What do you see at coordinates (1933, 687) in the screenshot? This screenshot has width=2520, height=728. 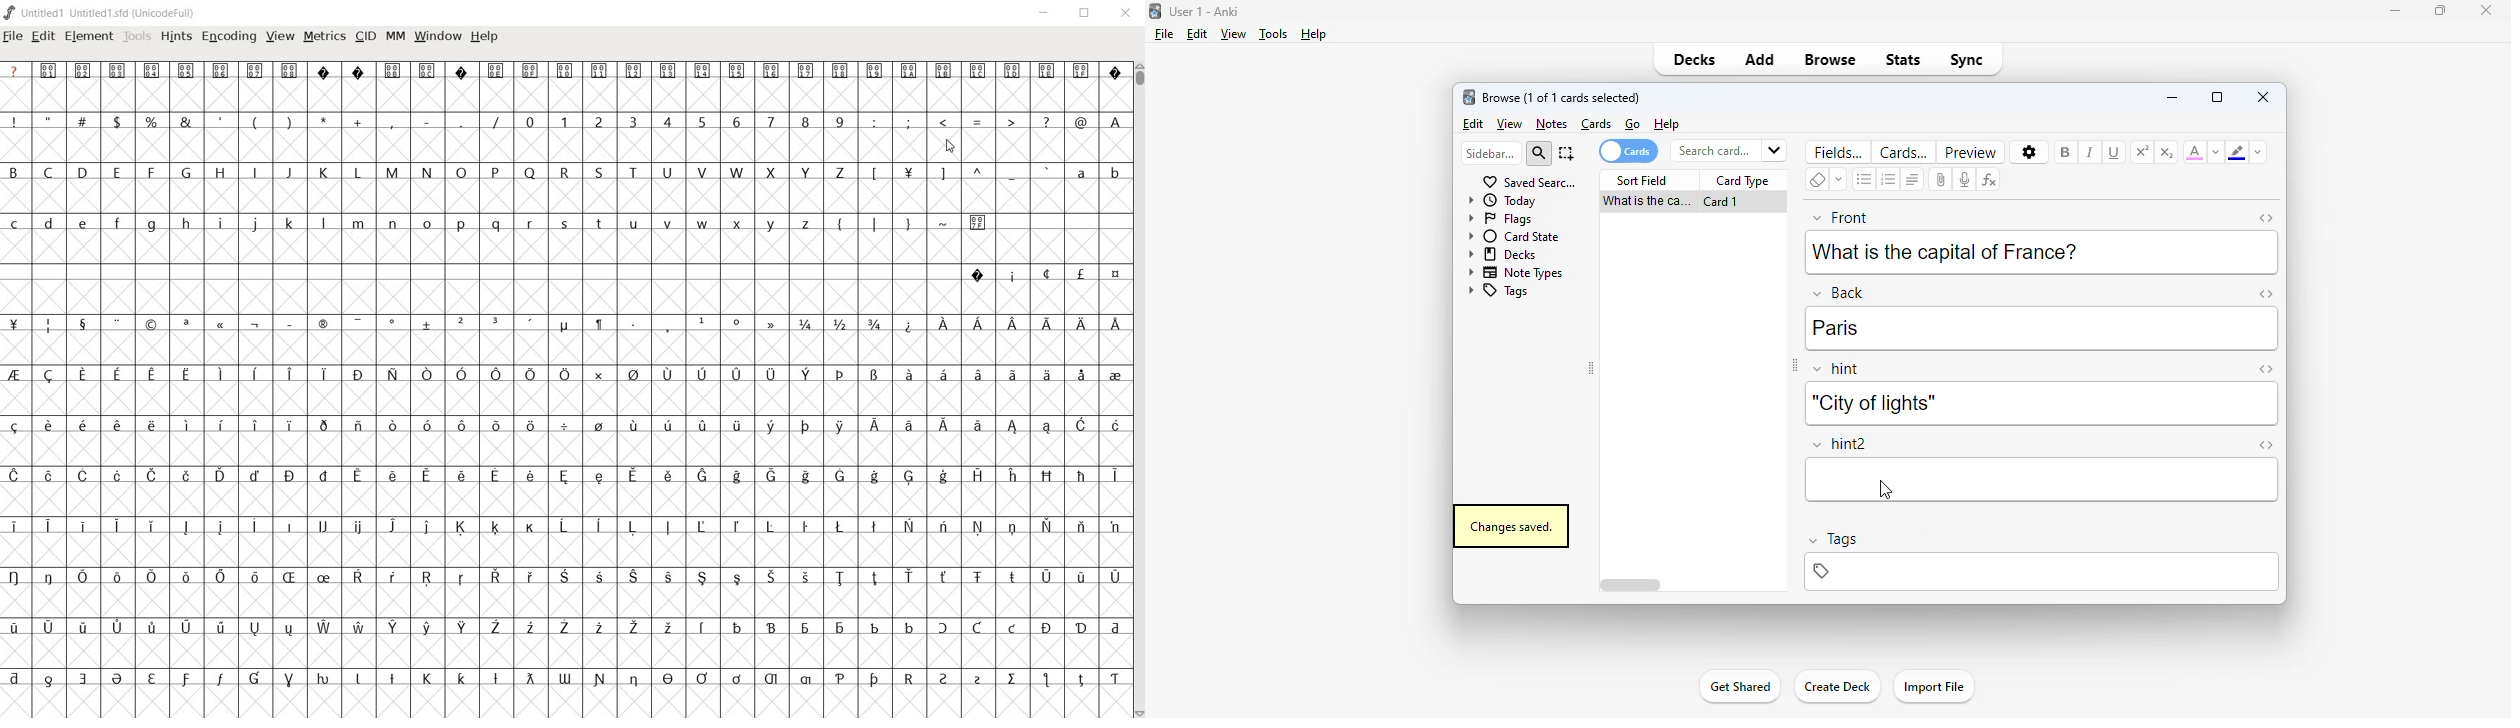 I see `import file` at bounding box center [1933, 687].